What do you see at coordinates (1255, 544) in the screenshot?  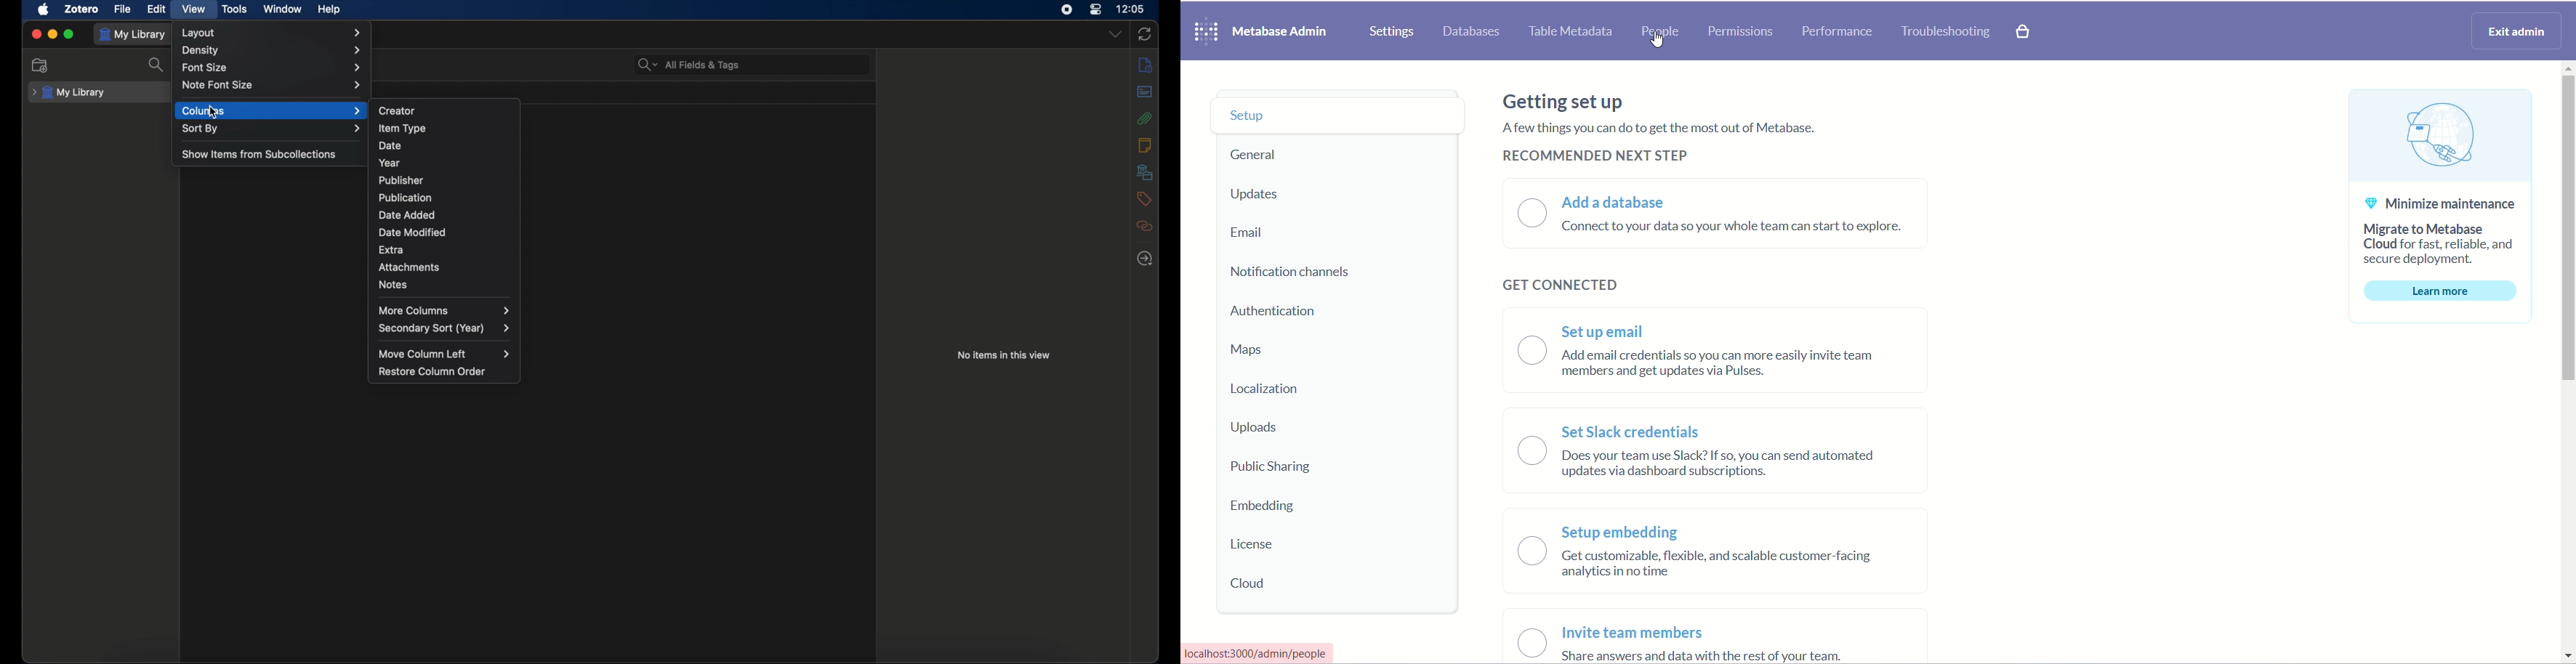 I see `license` at bounding box center [1255, 544].